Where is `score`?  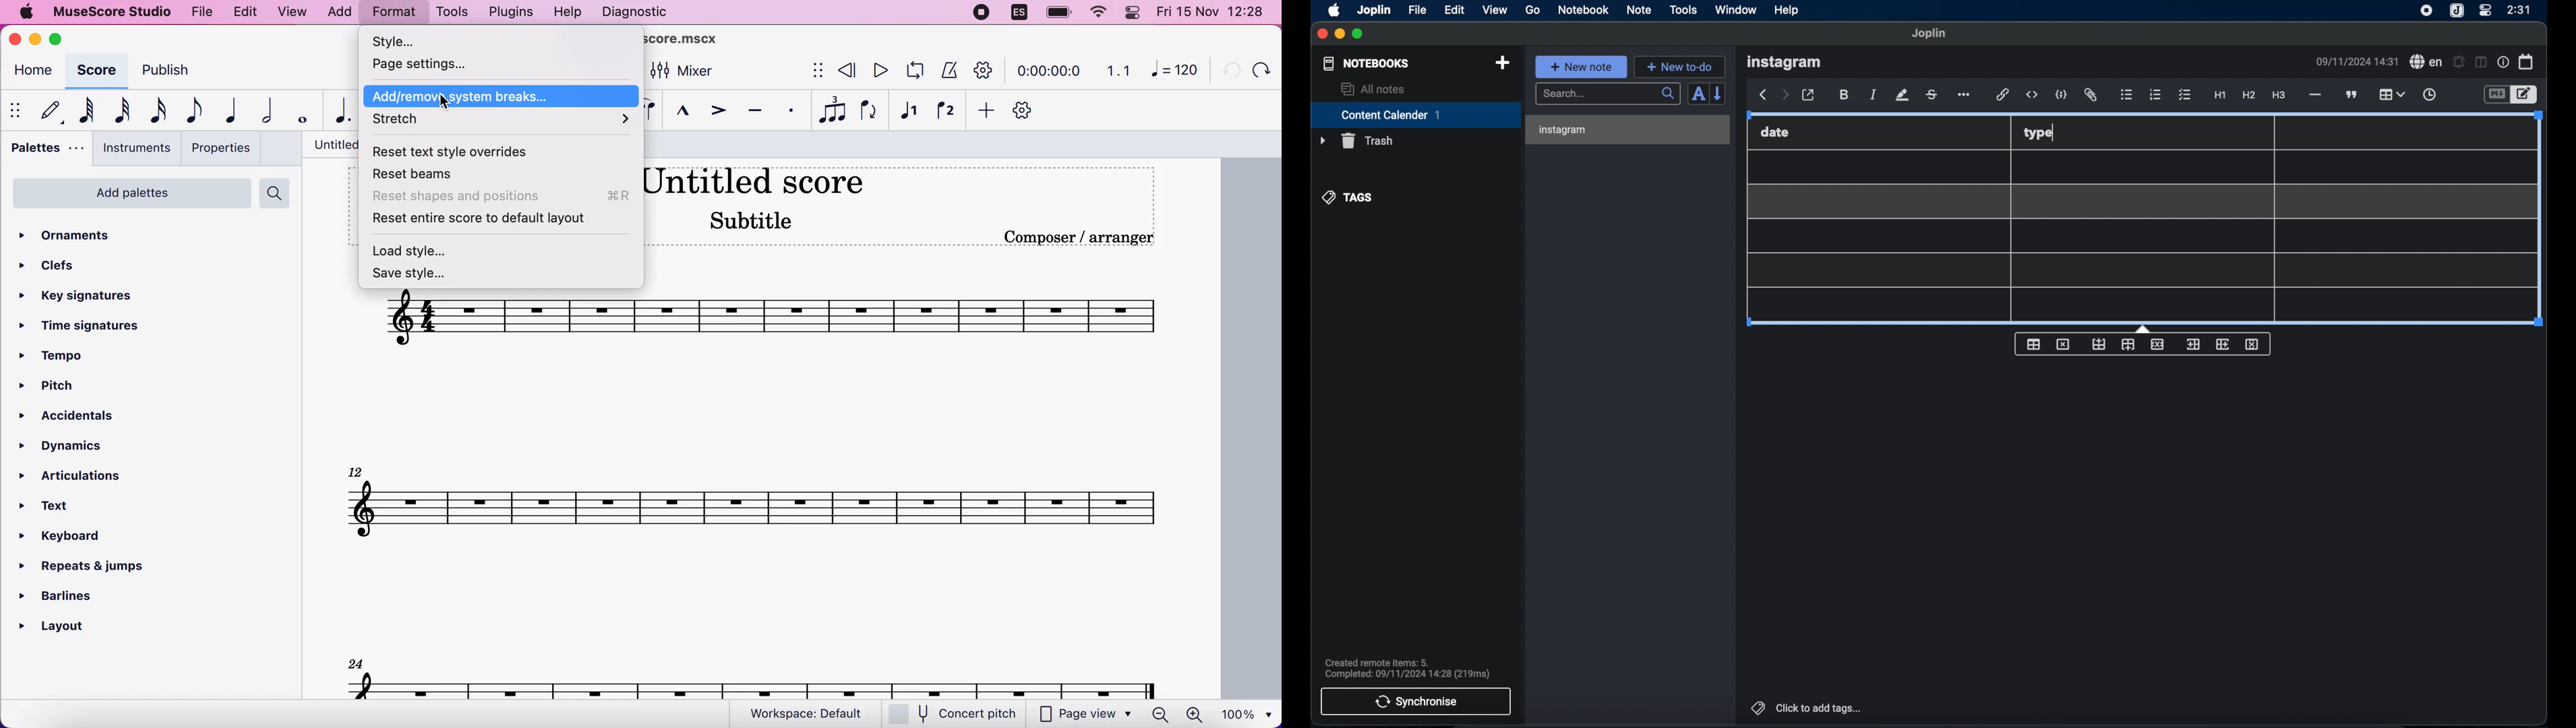 score is located at coordinates (753, 508).